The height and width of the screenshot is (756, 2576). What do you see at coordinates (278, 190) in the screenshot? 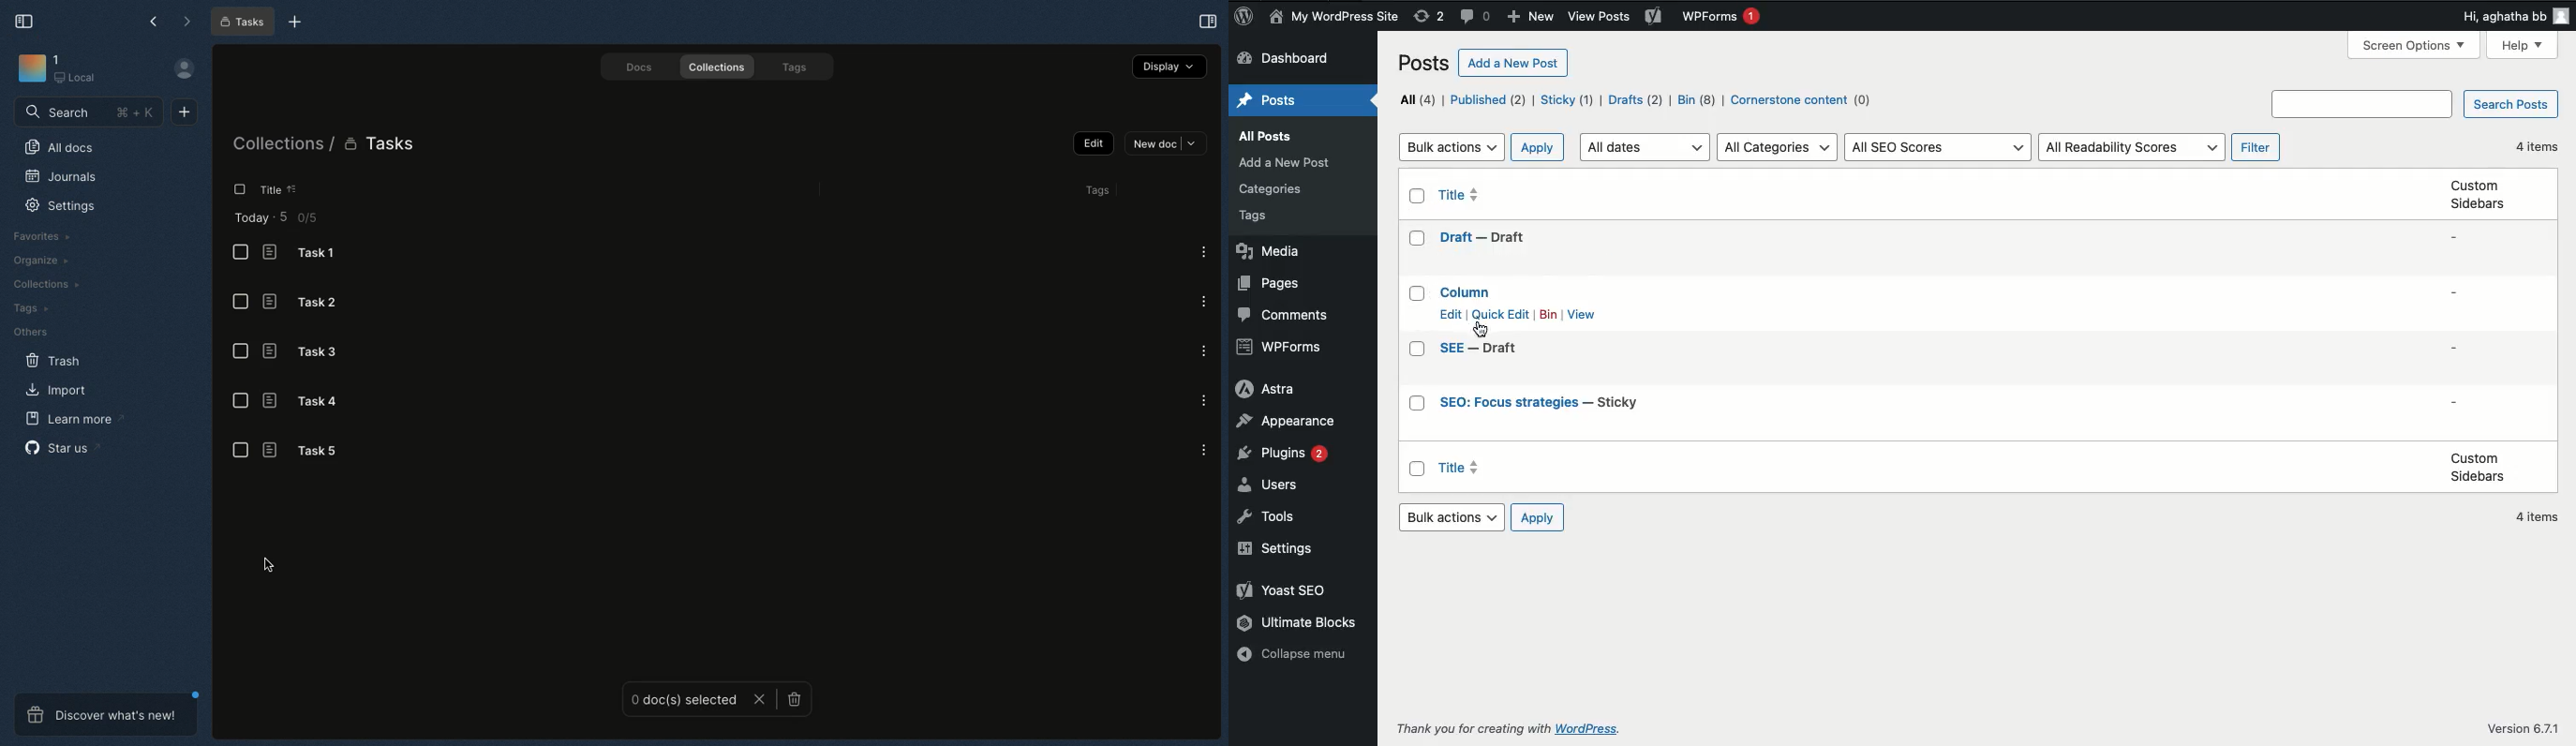
I see `Title` at bounding box center [278, 190].